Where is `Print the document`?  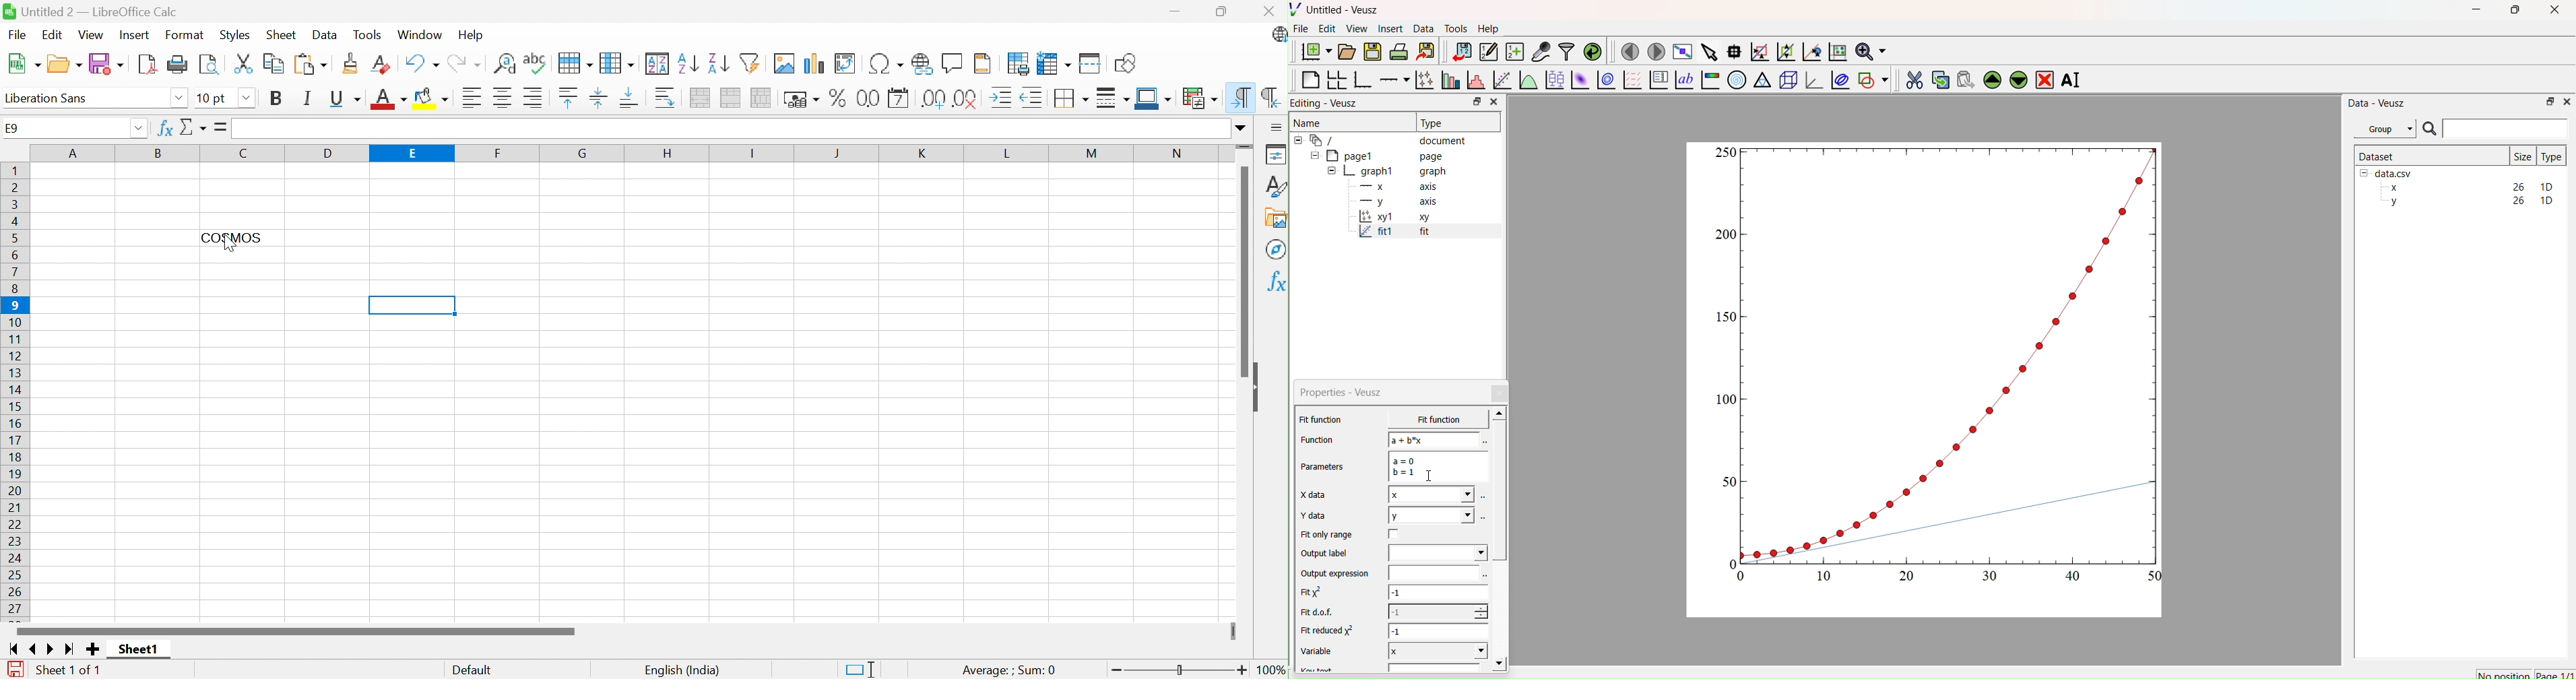 Print the document is located at coordinates (1399, 50).